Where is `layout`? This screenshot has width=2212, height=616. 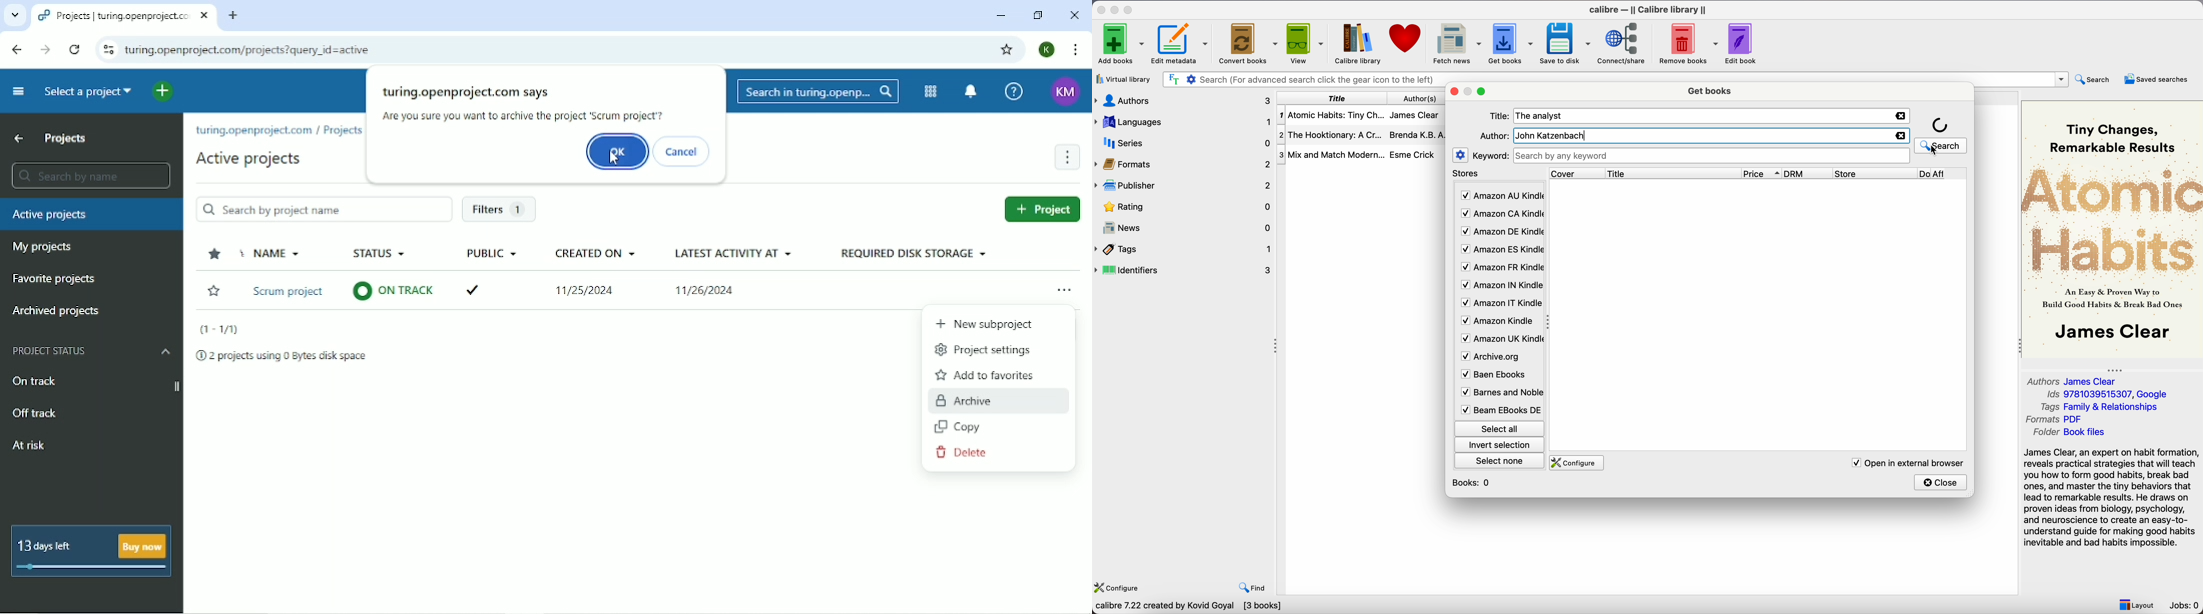 layout is located at coordinates (2137, 605).